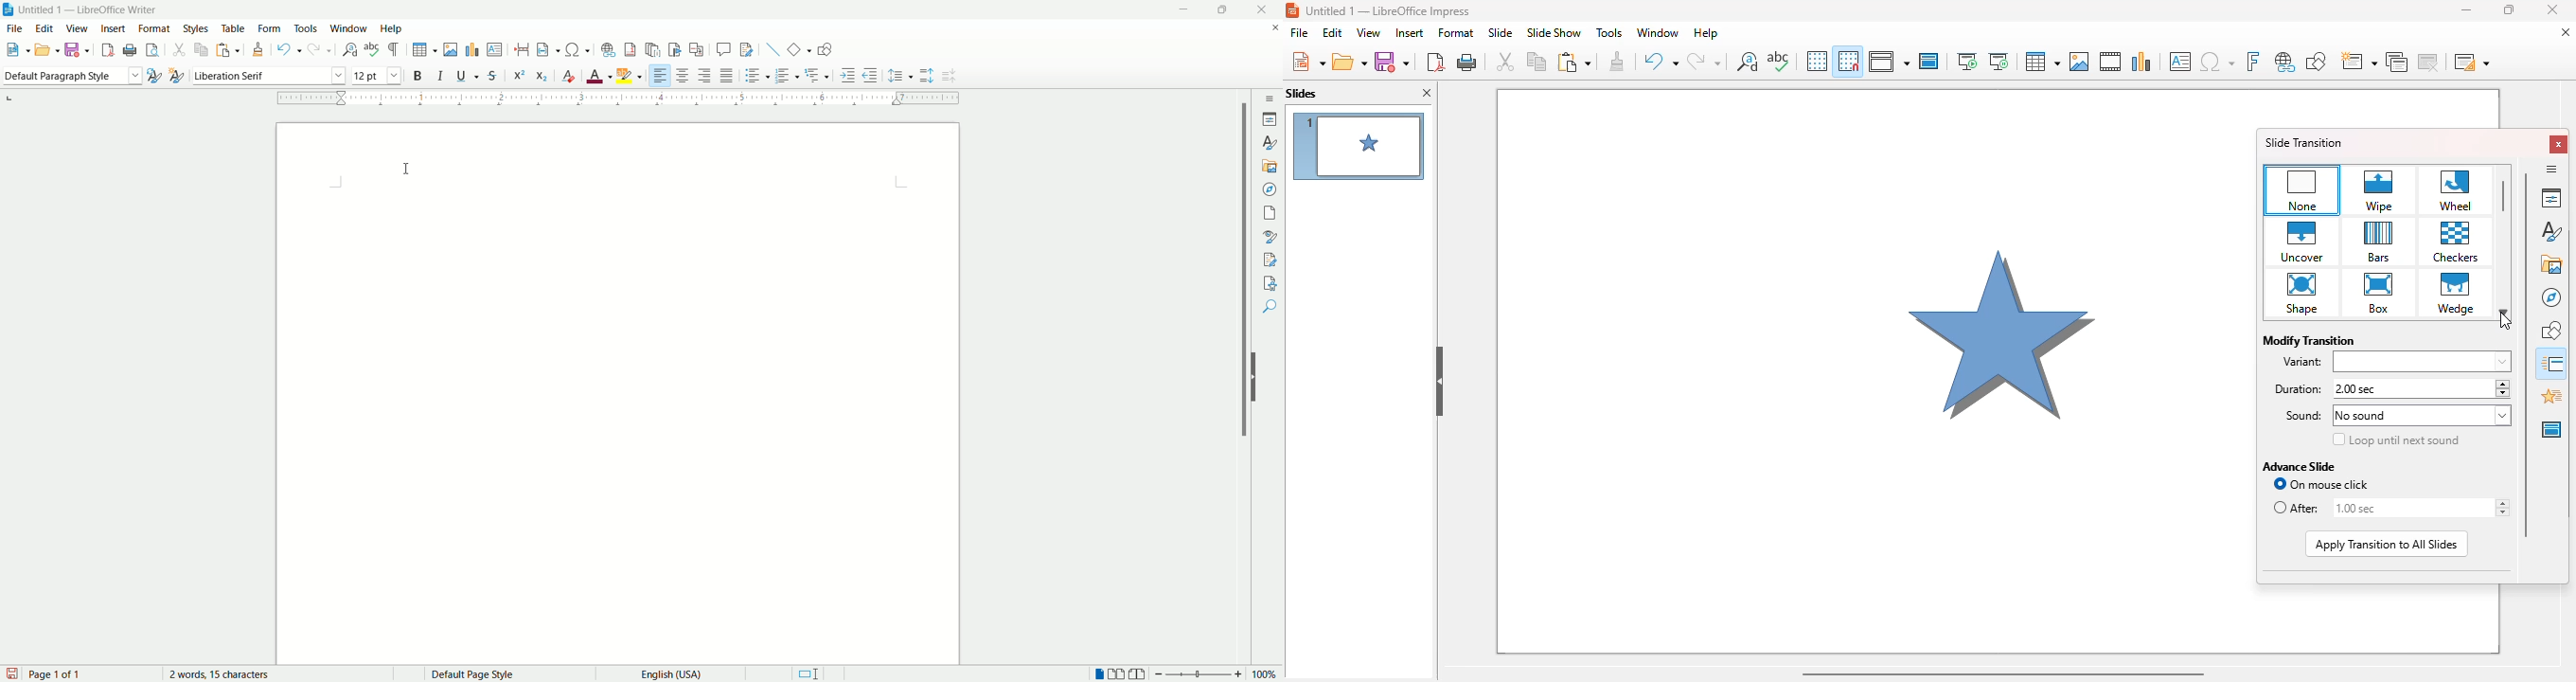 This screenshot has height=700, width=2576. Describe the element at coordinates (377, 77) in the screenshot. I see `font size` at that location.